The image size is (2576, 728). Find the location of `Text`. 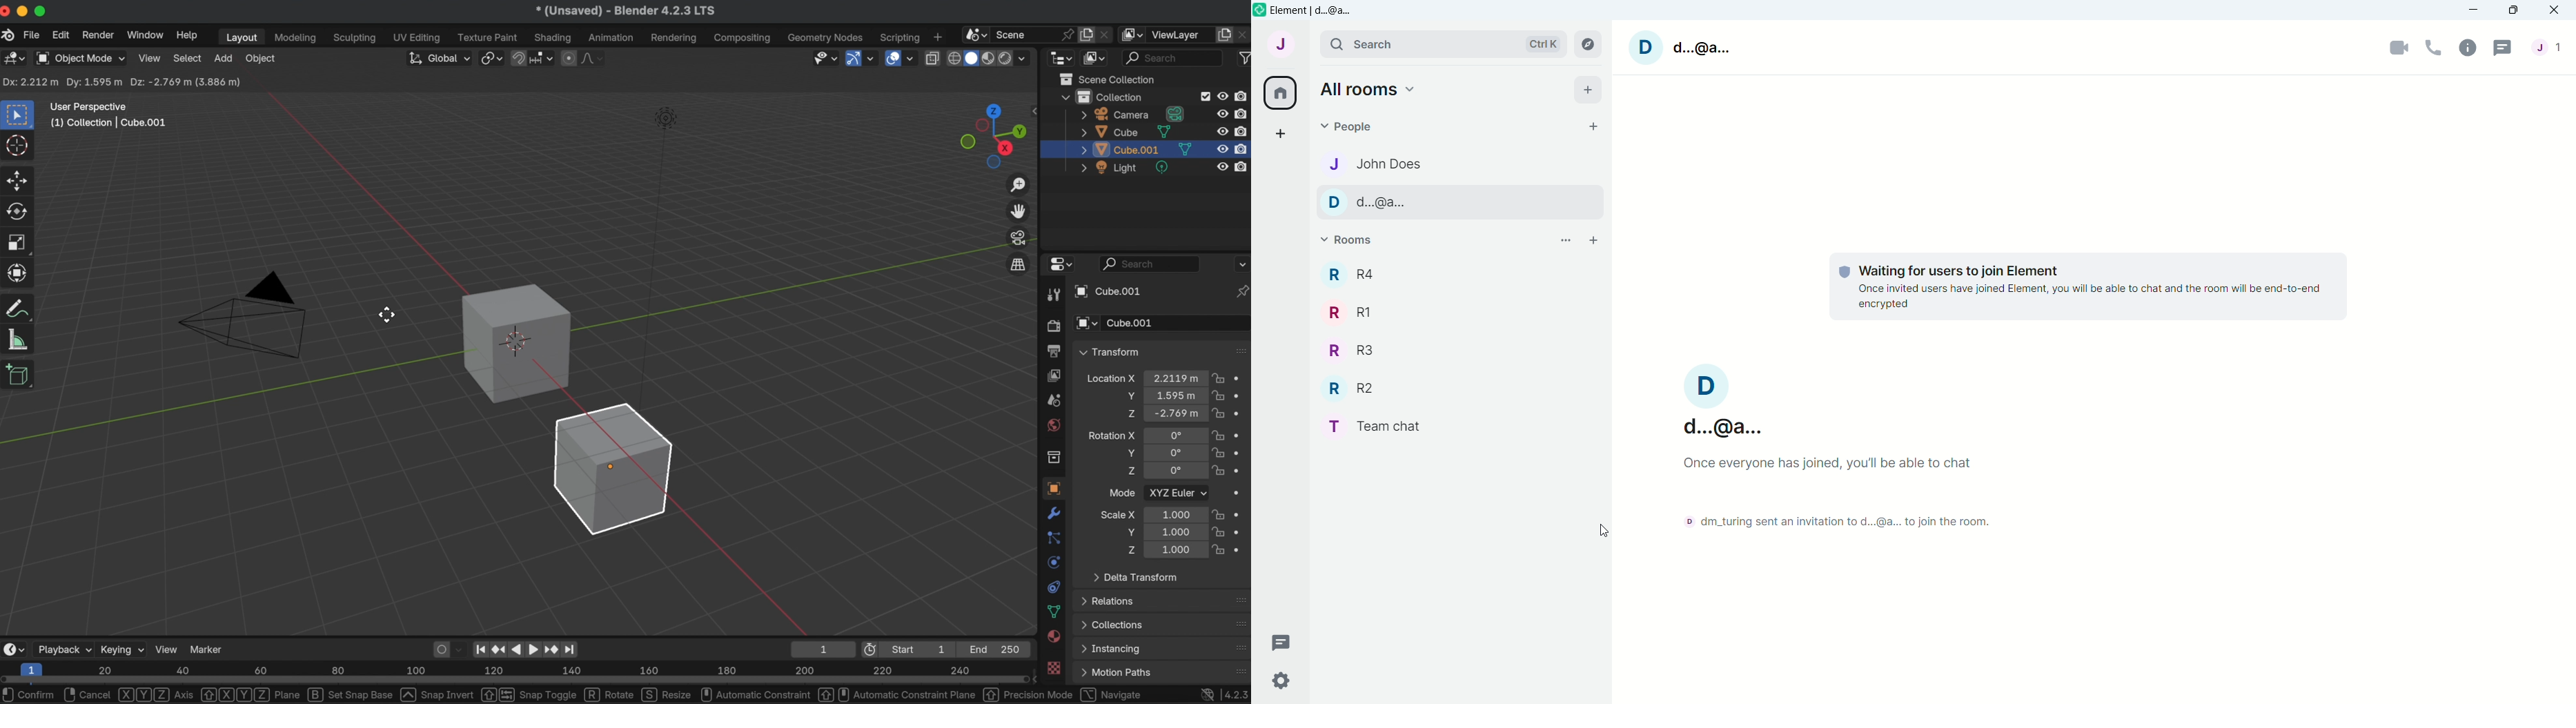

Text is located at coordinates (1828, 518).